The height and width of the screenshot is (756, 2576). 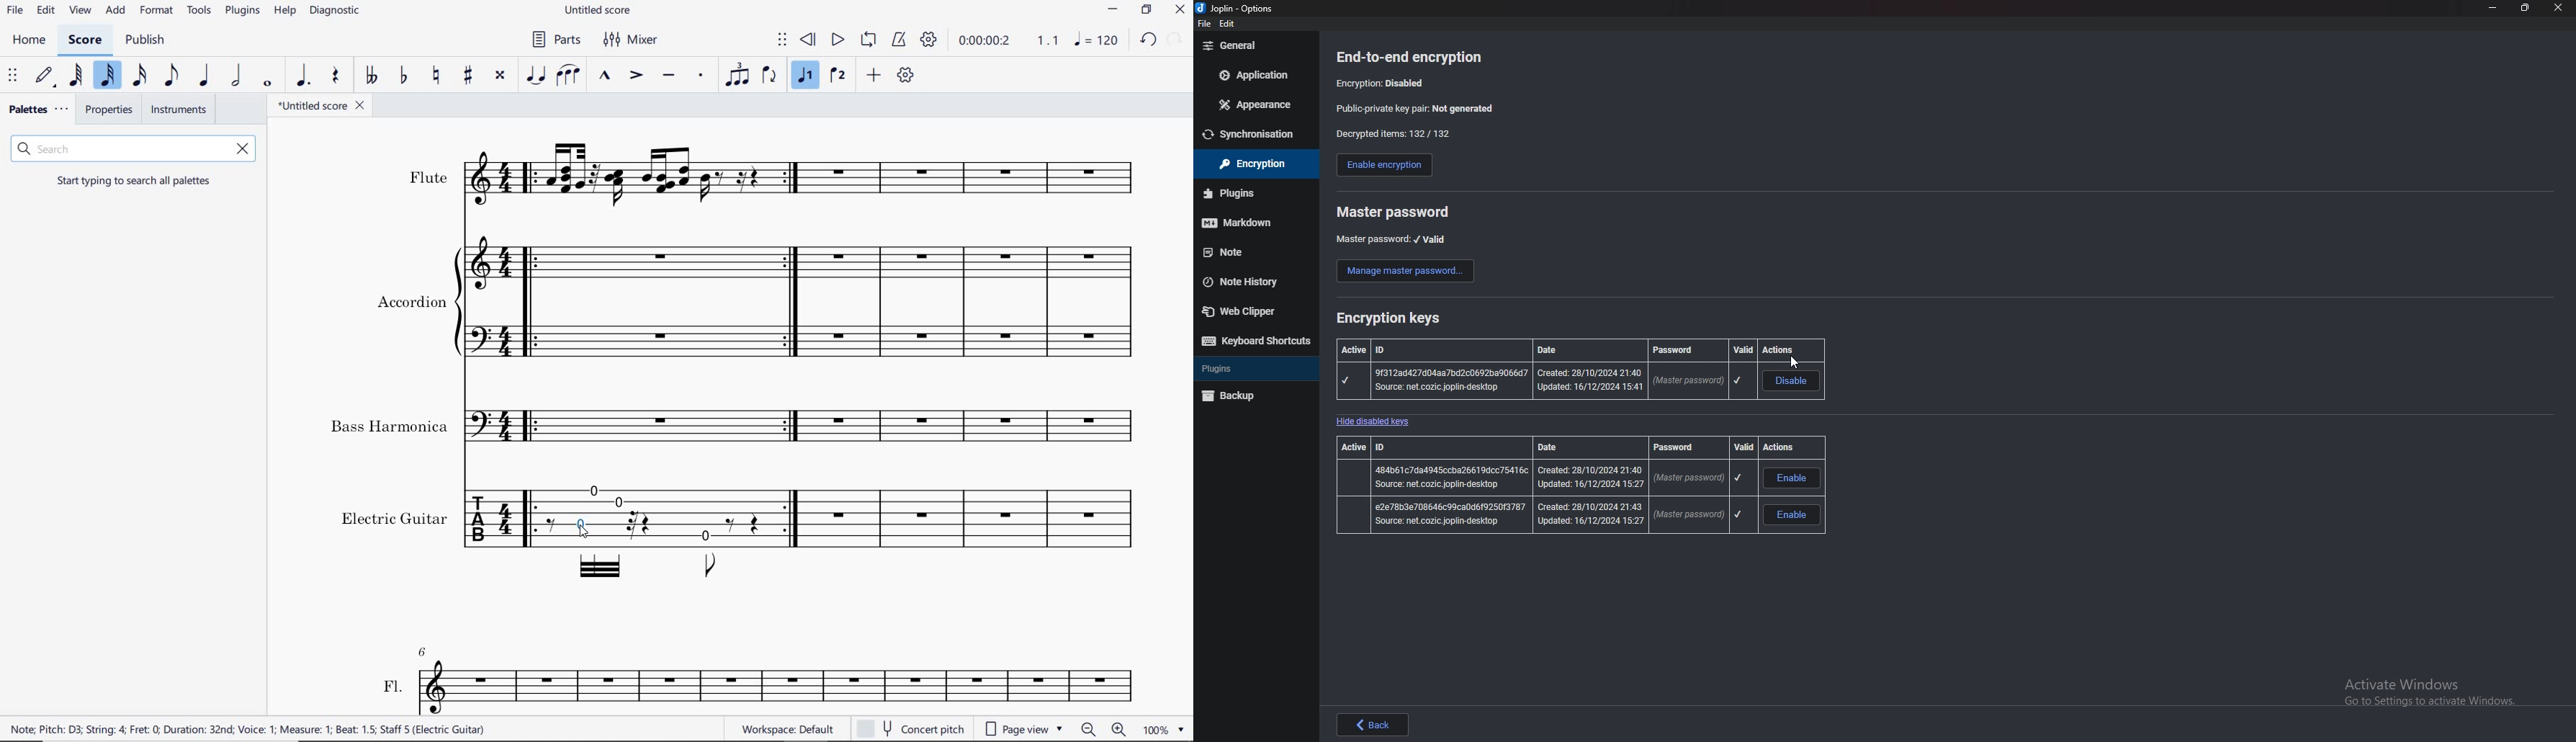 What do you see at coordinates (1742, 349) in the screenshot?
I see `valid` at bounding box center [1742, 349].